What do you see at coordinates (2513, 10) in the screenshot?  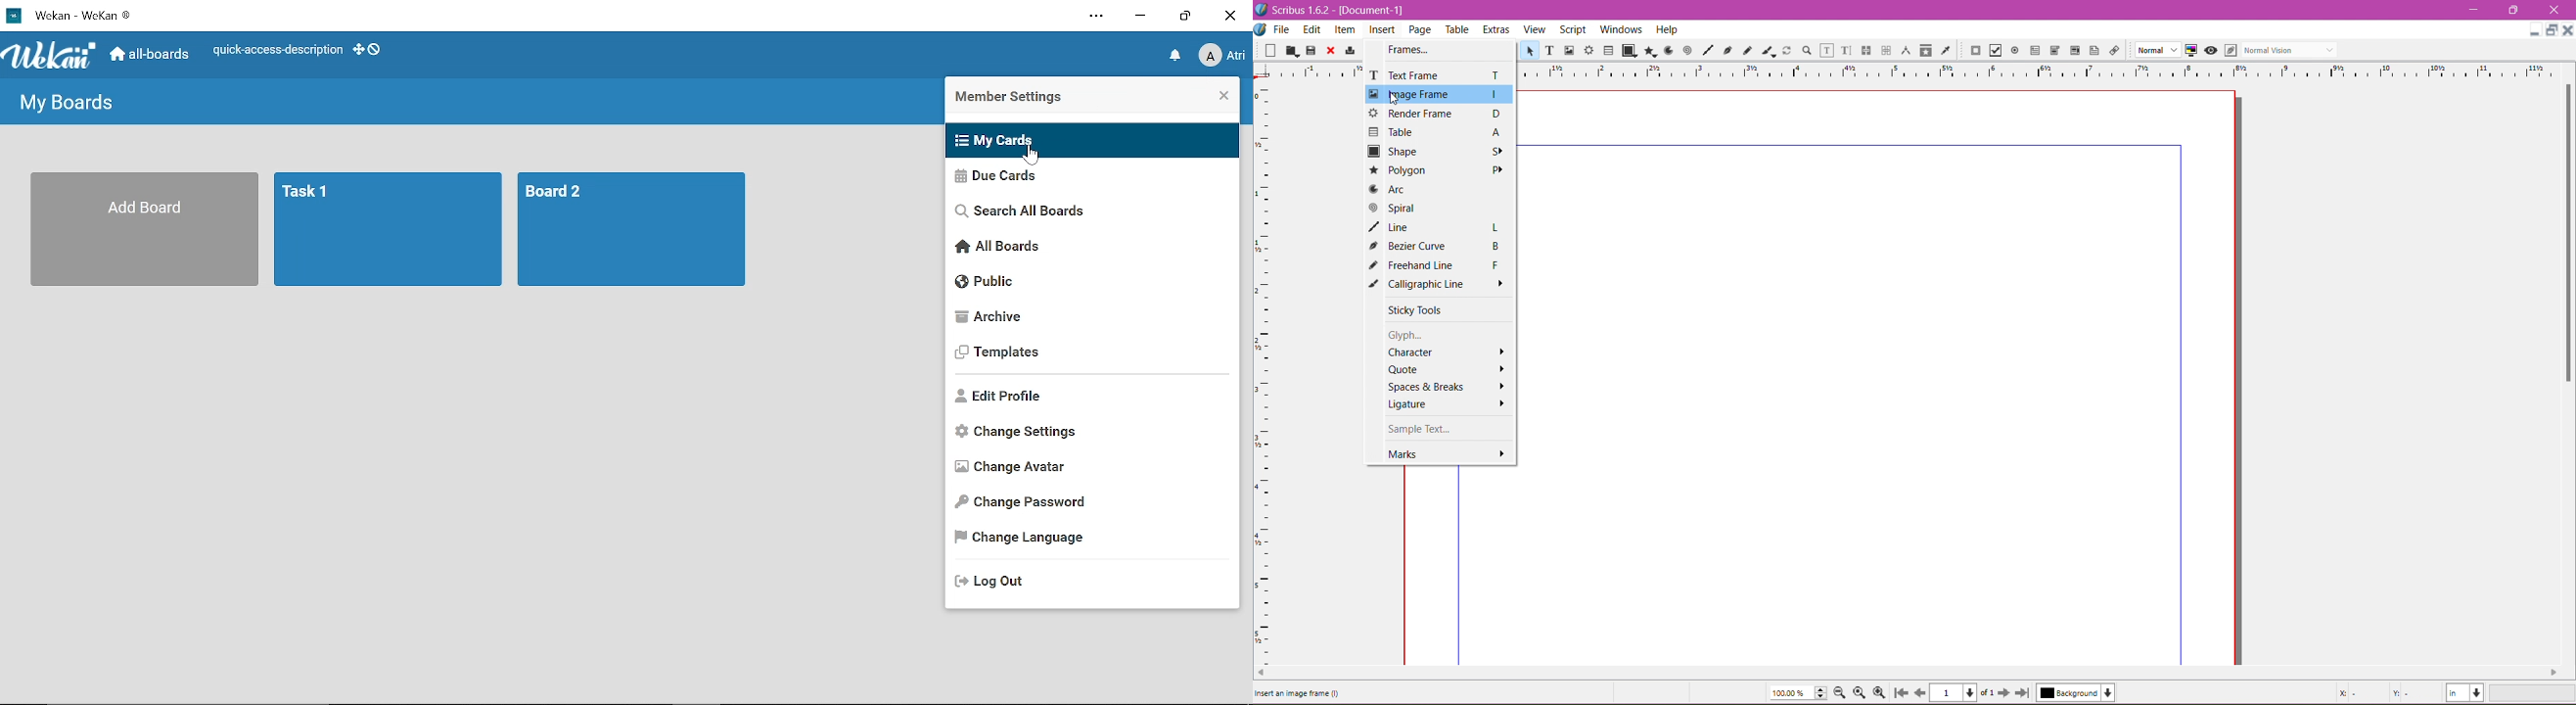 I see `Restore Down` at bounding box center [2513, 10].